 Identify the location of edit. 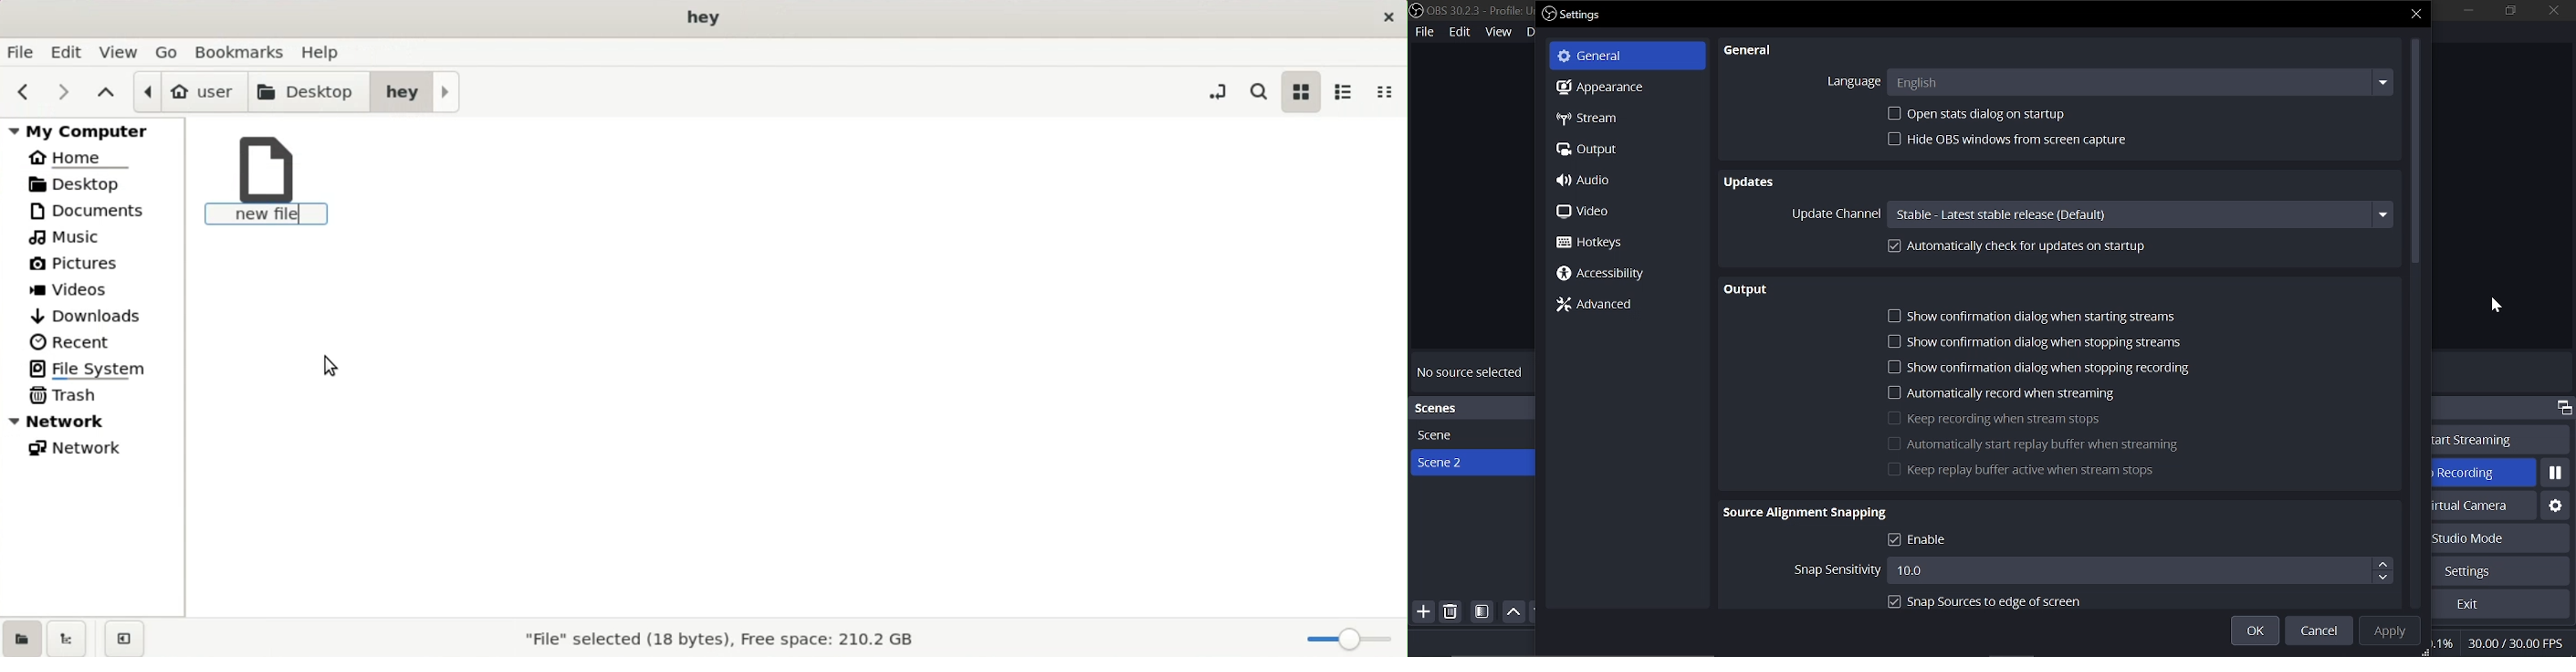
(1461, 34).